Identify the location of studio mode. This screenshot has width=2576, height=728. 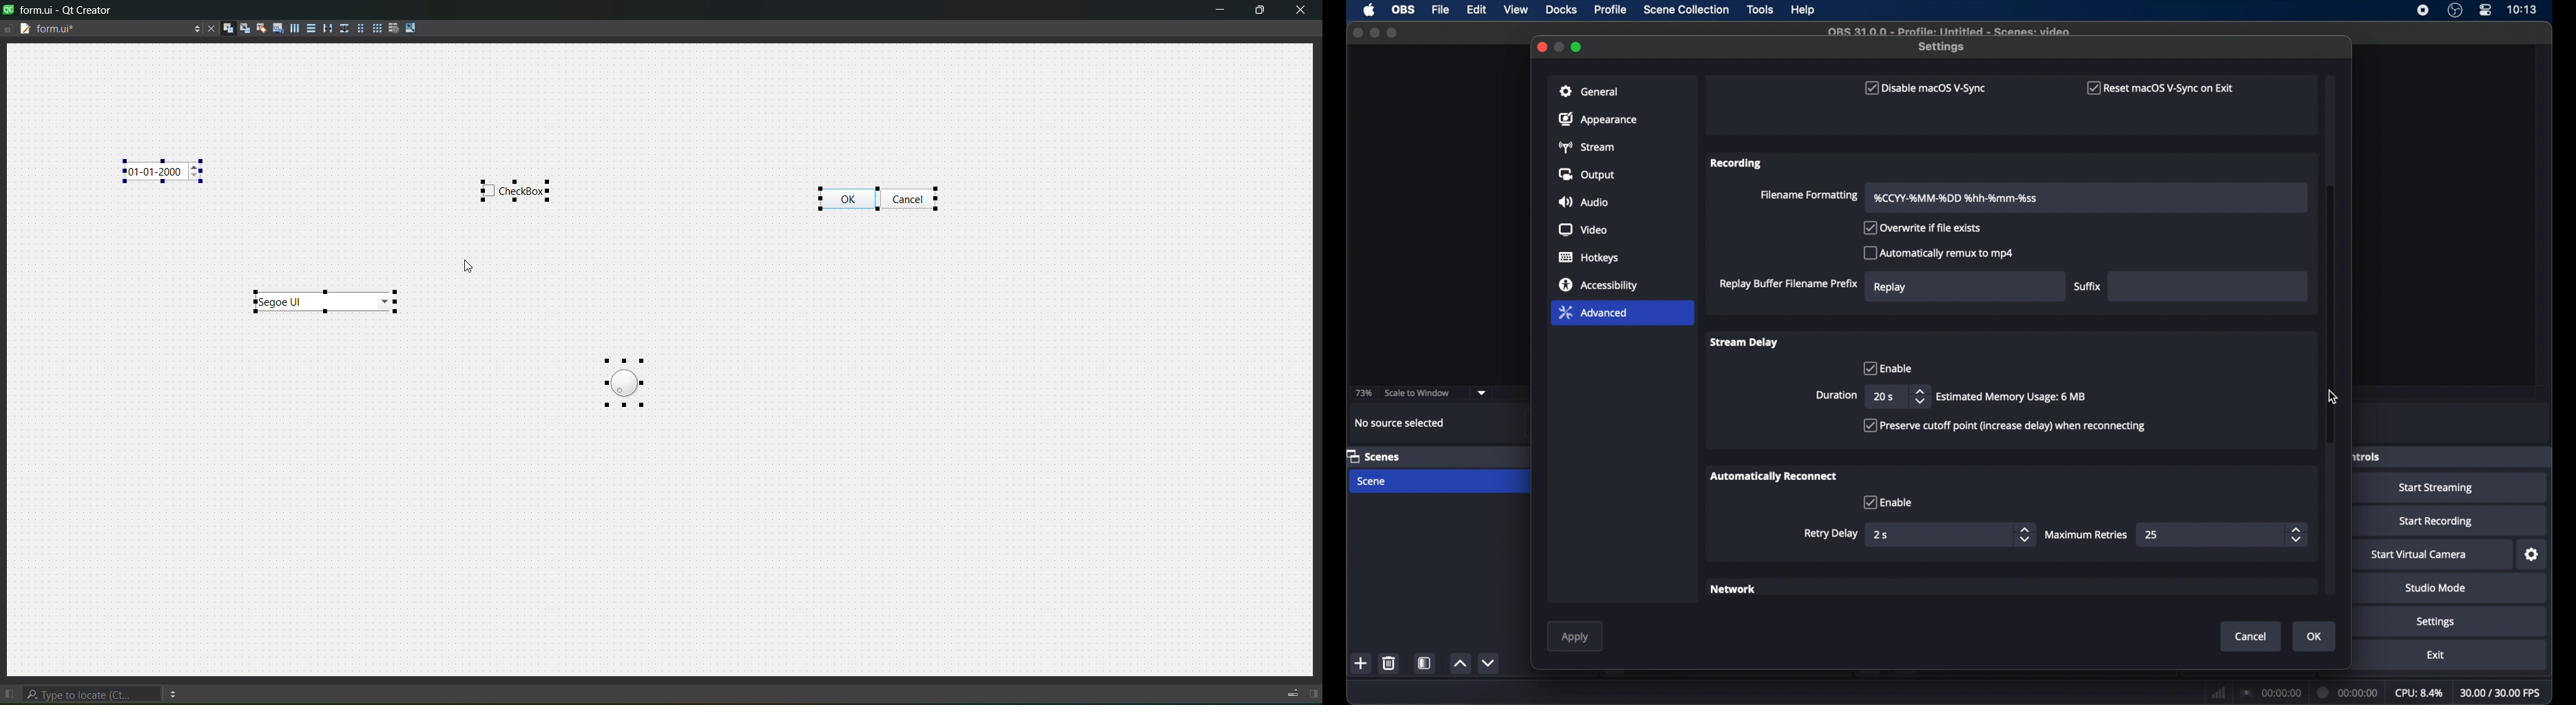
(2436, 589).